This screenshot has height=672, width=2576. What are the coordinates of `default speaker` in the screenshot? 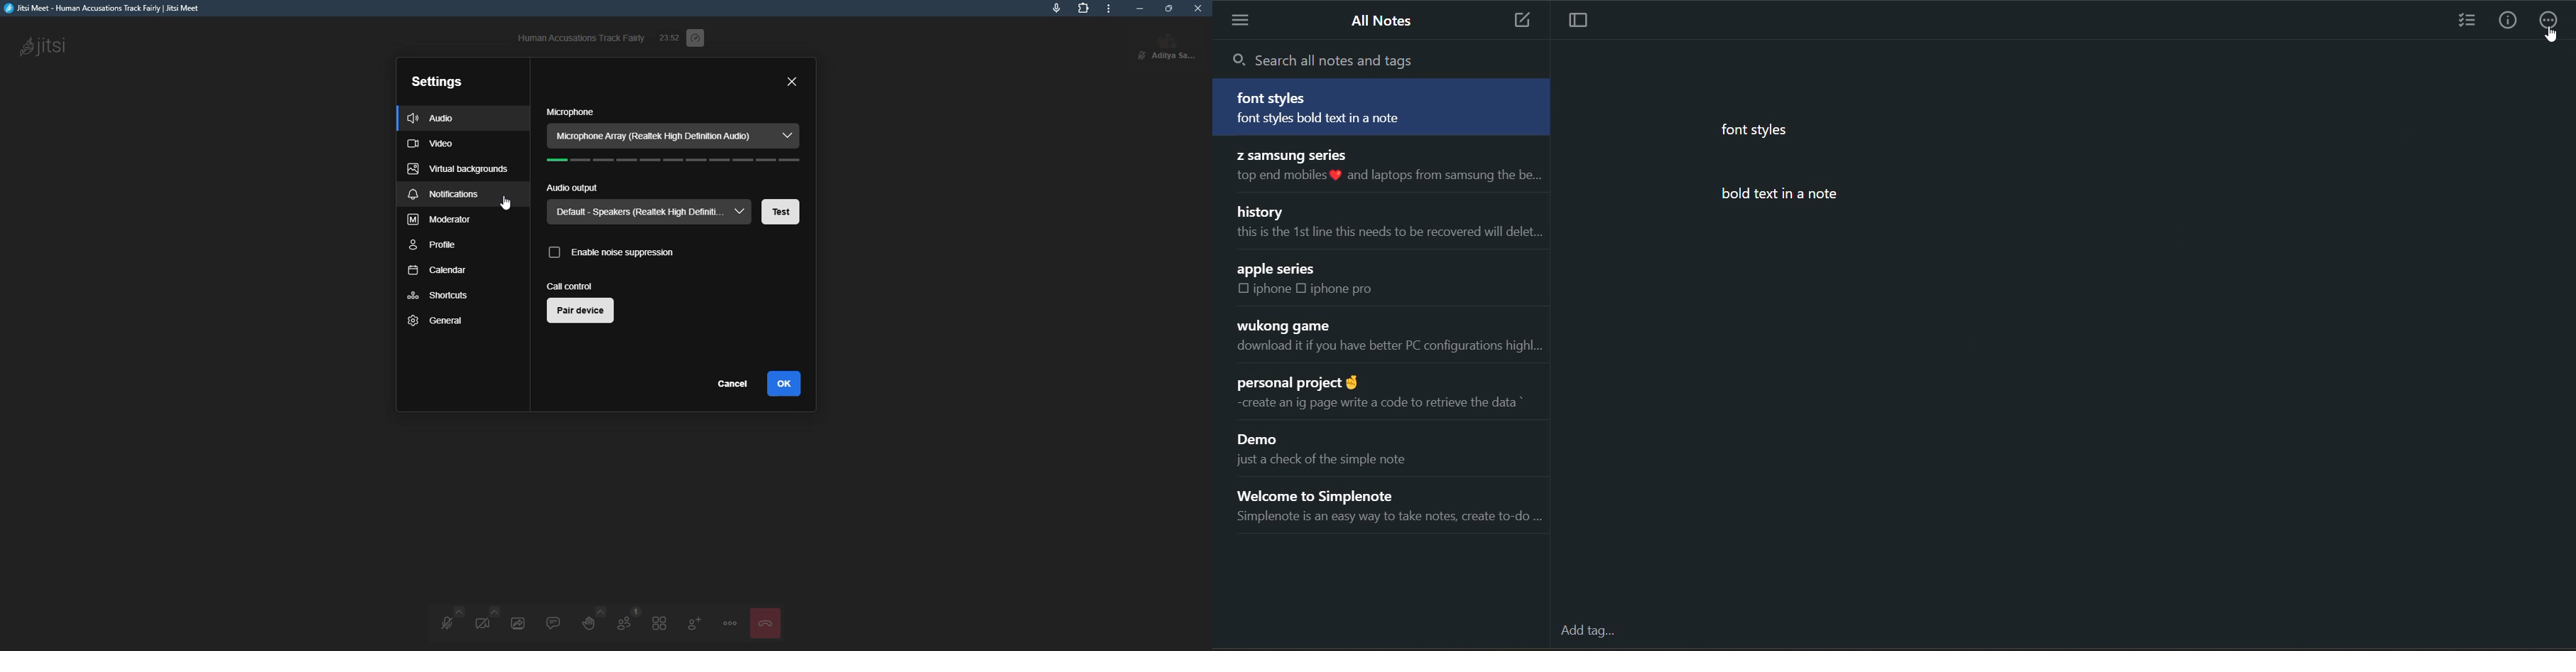 It's located at (649, 212).